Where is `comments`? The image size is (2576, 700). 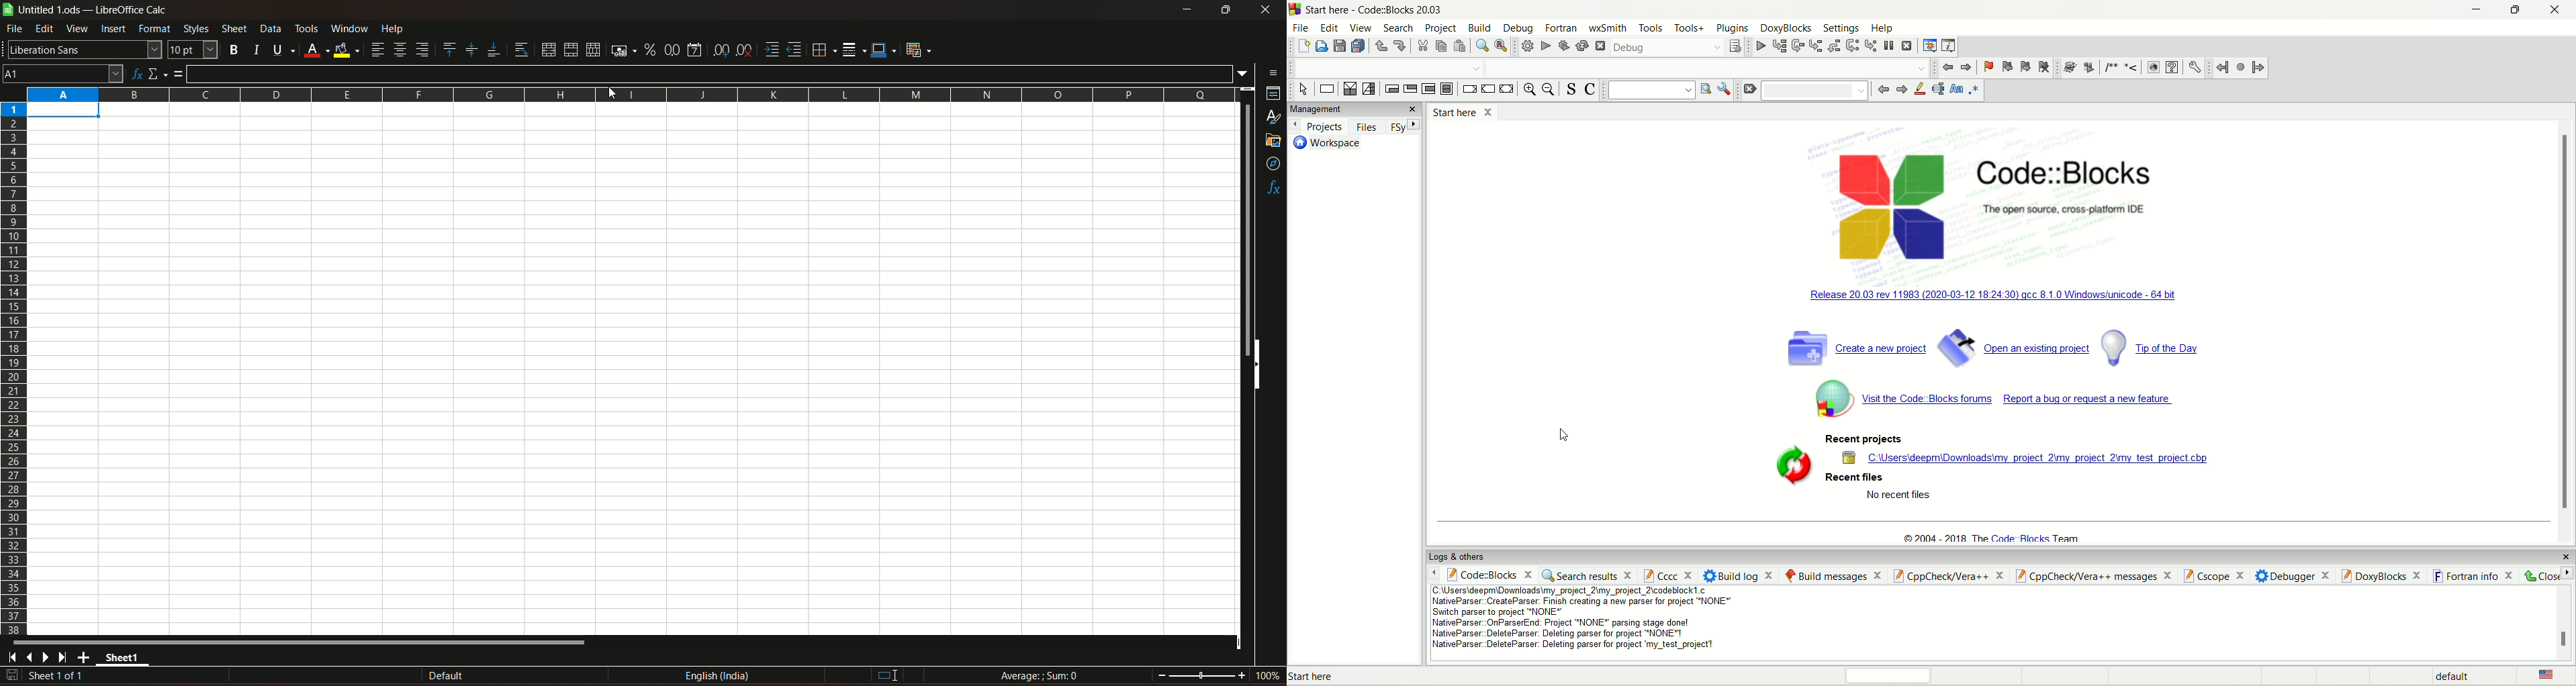 comments is located at coordinates (2122, 68).